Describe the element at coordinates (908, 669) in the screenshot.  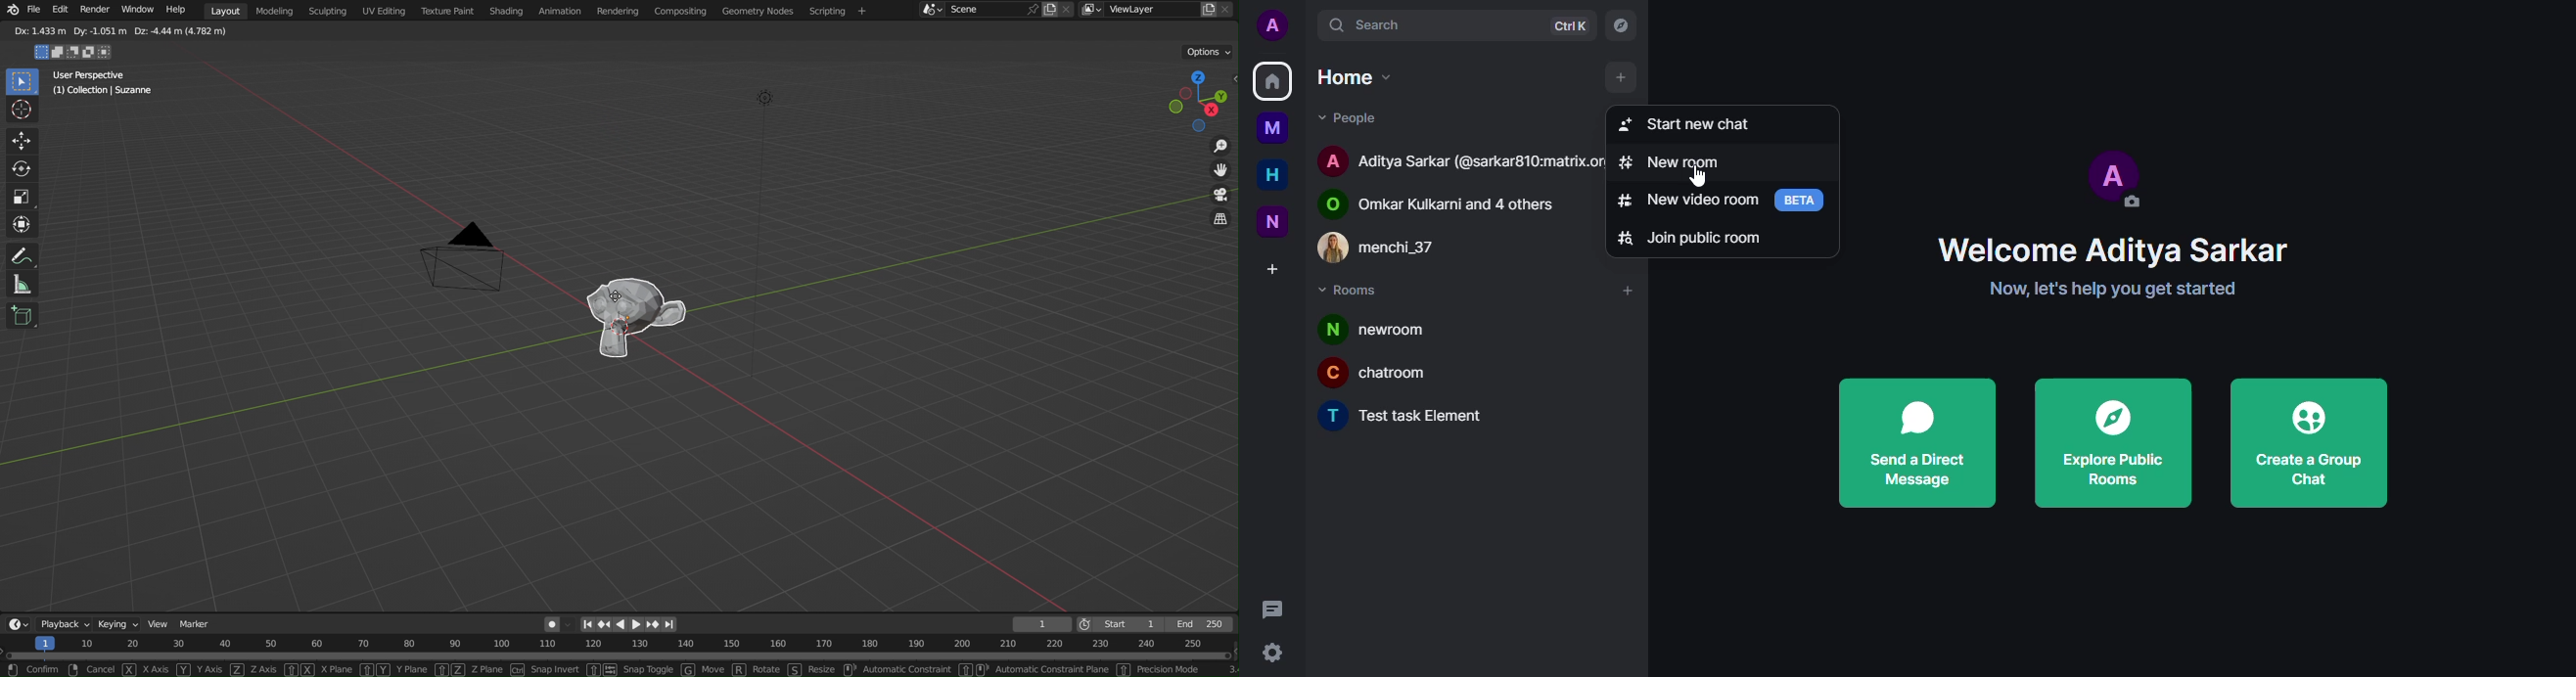
I see `Automatic Constraint` at that location.